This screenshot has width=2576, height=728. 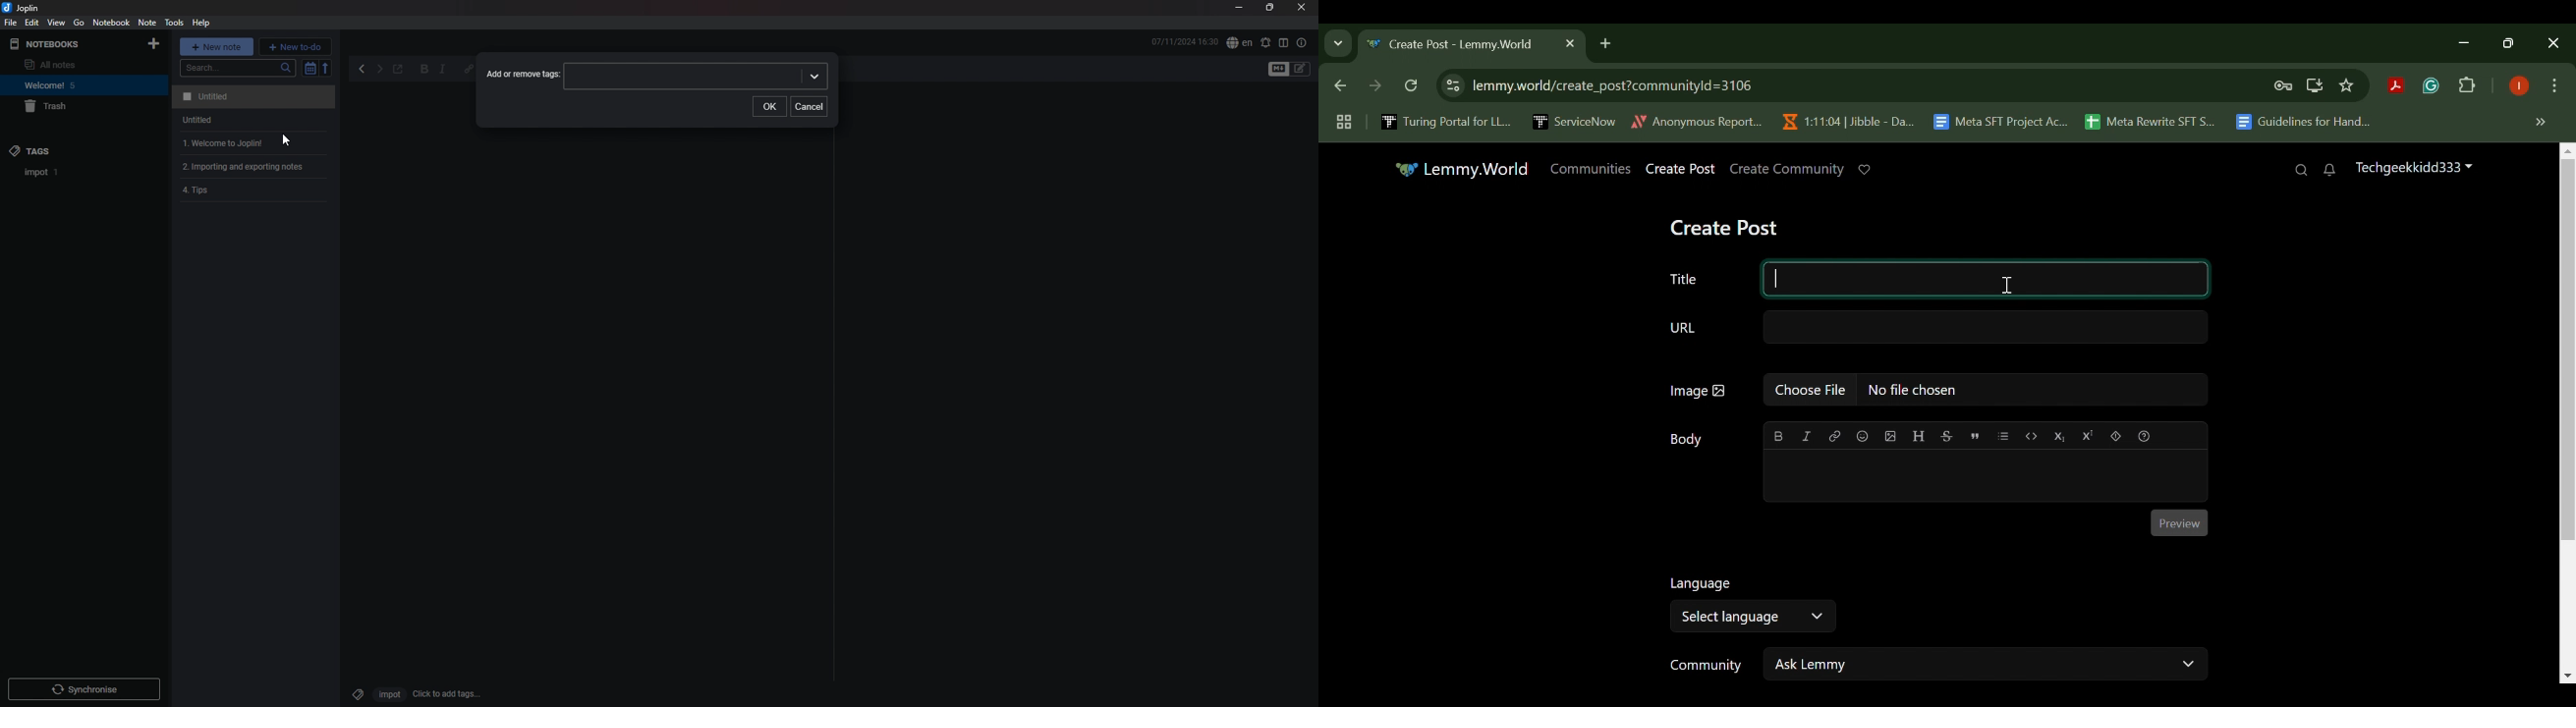 I want to click on Options, so click(x=2554, y=87).